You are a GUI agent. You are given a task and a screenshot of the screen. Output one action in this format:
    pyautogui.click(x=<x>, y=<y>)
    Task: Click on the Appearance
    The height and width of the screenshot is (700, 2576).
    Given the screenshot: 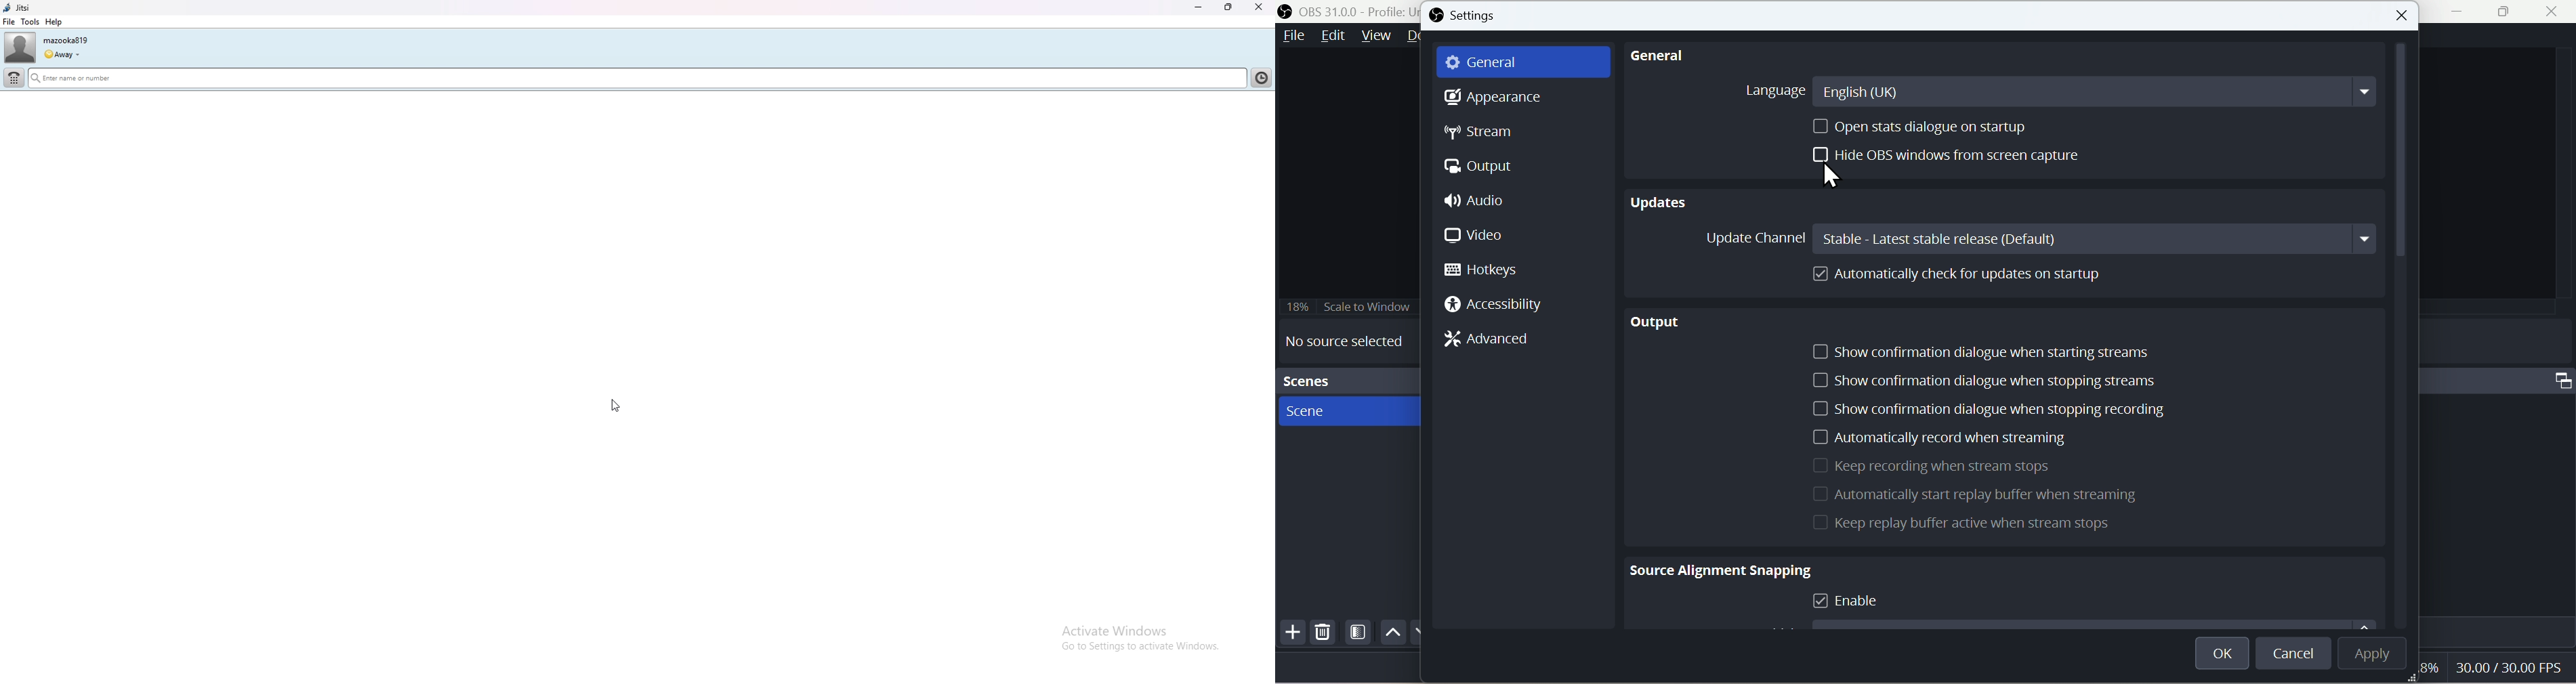 What is the action you would take?
    pyautogui.click(x=1491, y=98)
    